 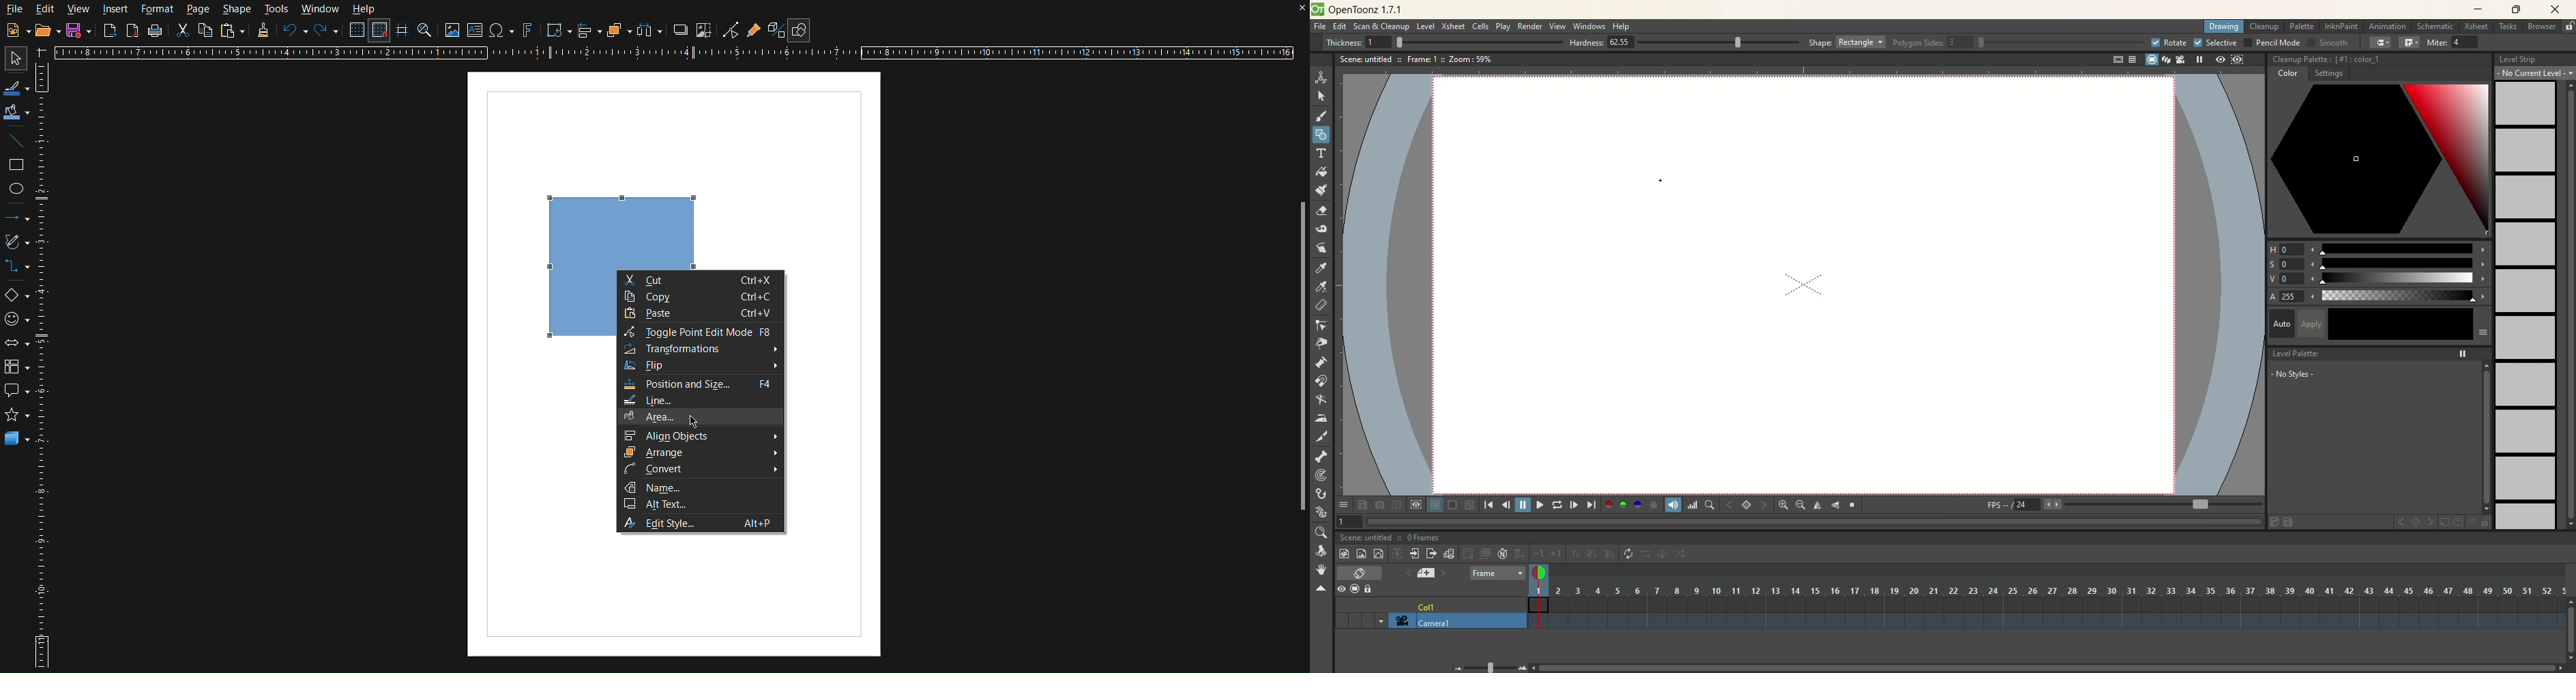 What do you see at coordinates (184, 33) in the screenshot?
I see `Cut` at bounding box center [184, 33].